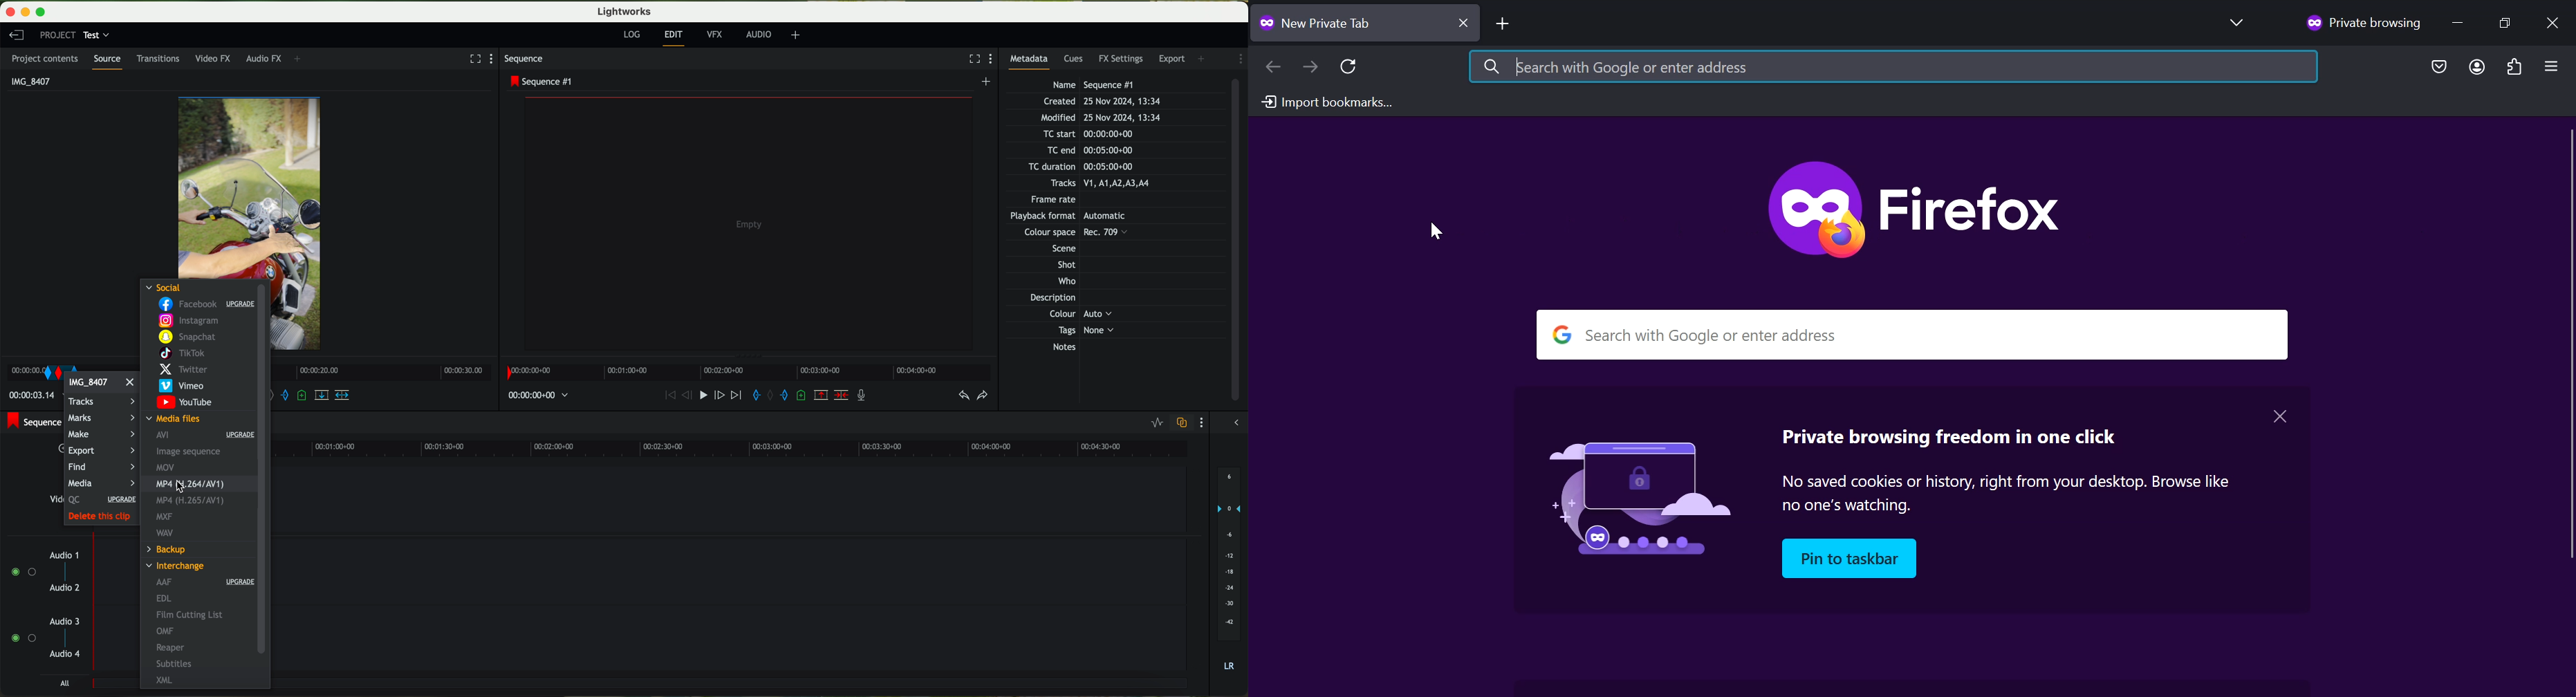 The image size is (2576, 700). I want to click on video 1, so click(738, 498).